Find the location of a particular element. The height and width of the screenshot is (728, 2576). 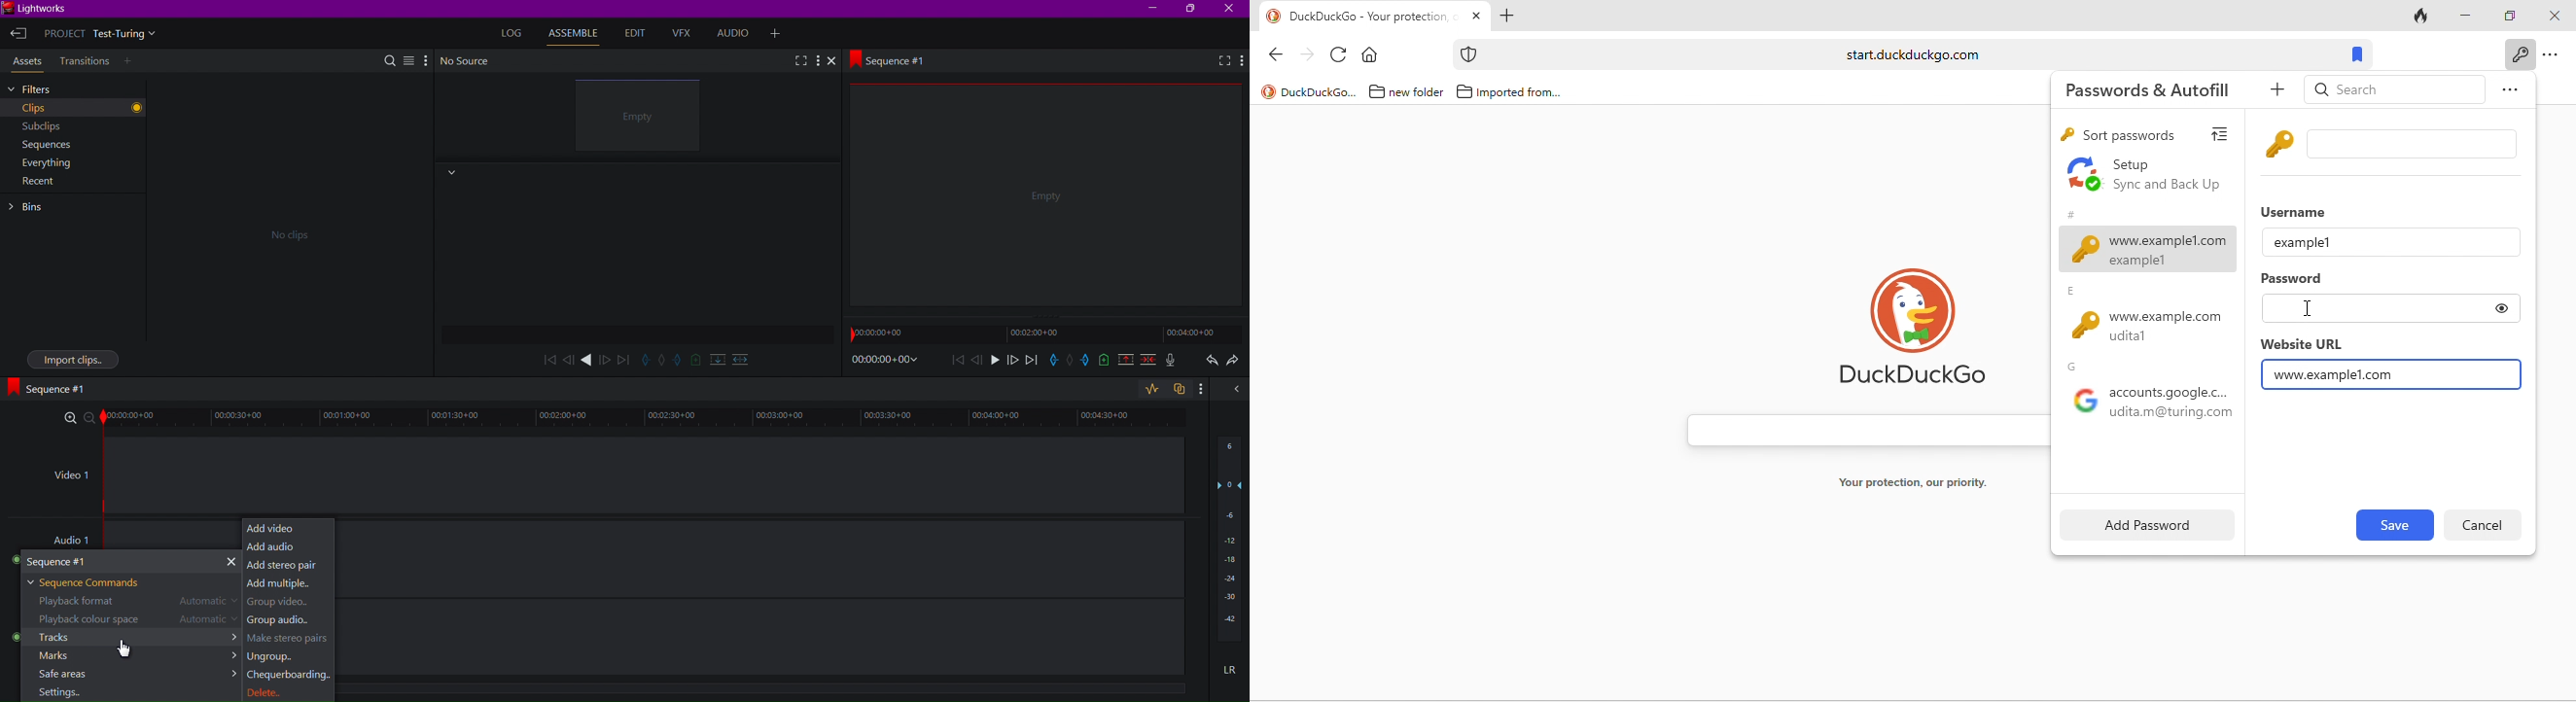

g is located at coordinates (2076, 367).